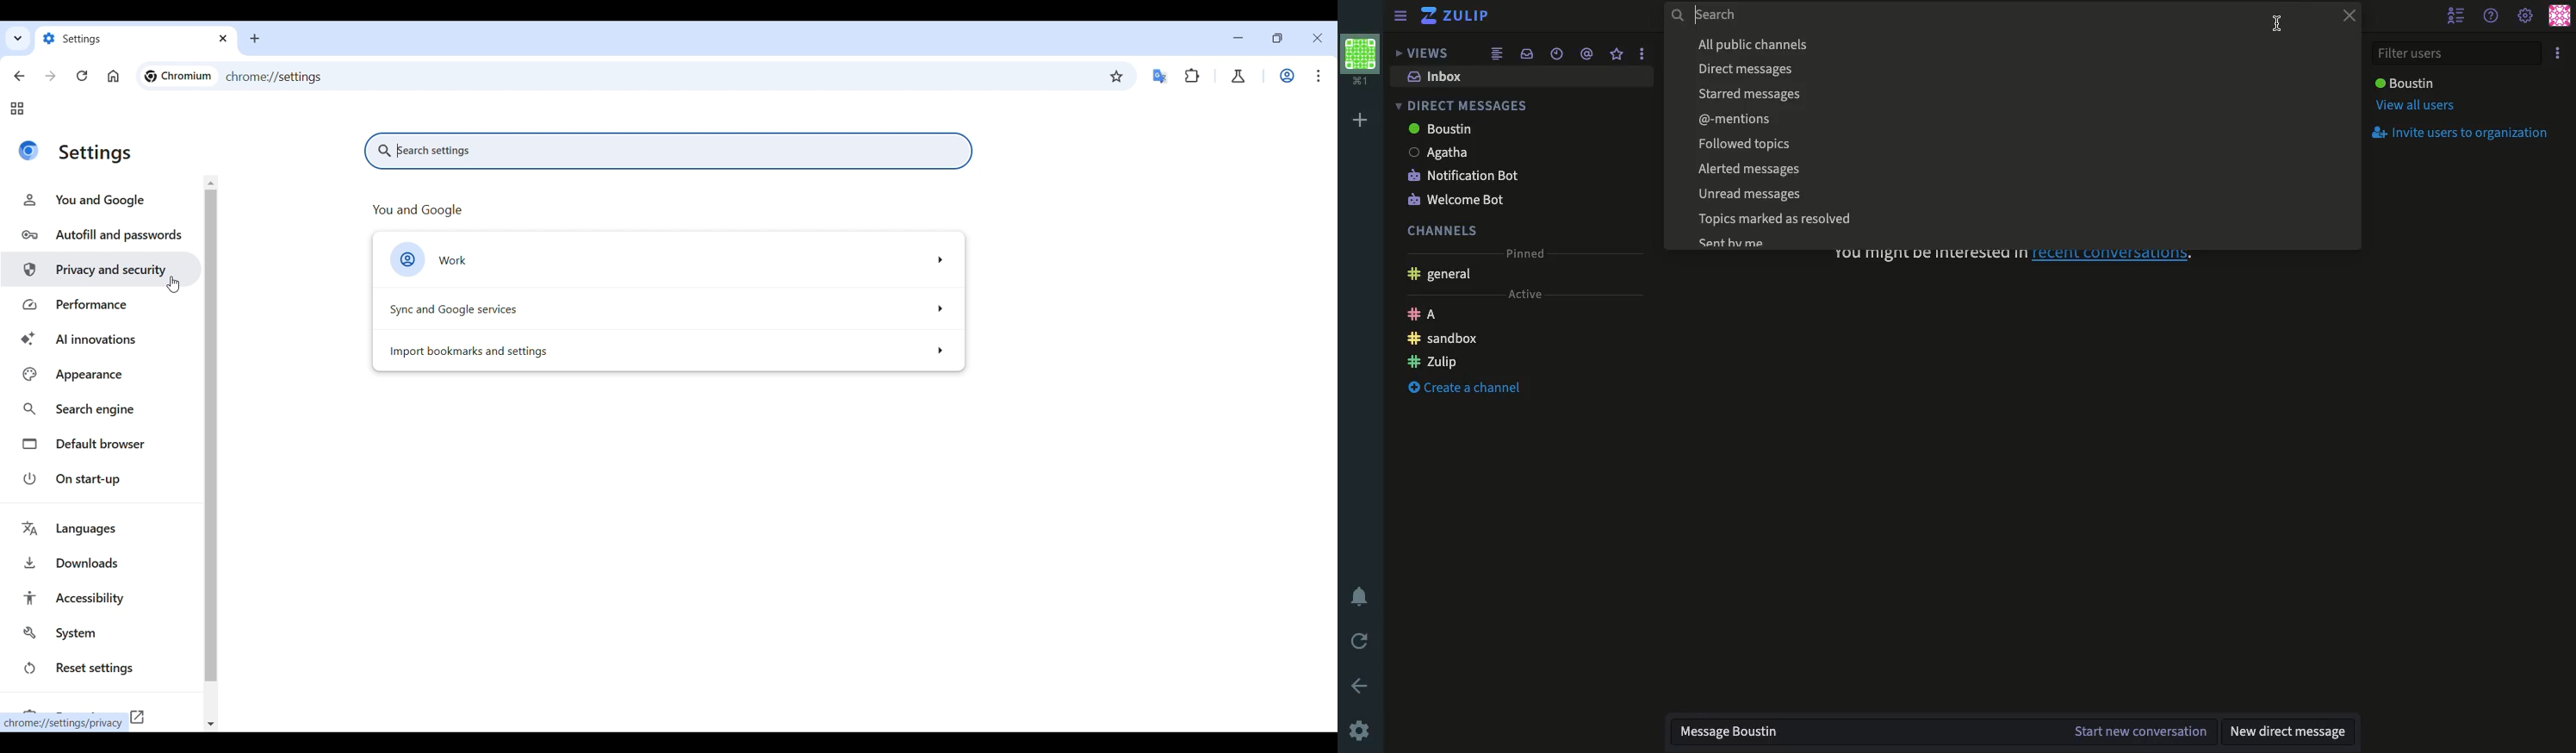 The height and width of the screenshot is (756, 2576). Describe the element at coordinates (1361, 61) in the screenshot. I see `Profile` at that location.